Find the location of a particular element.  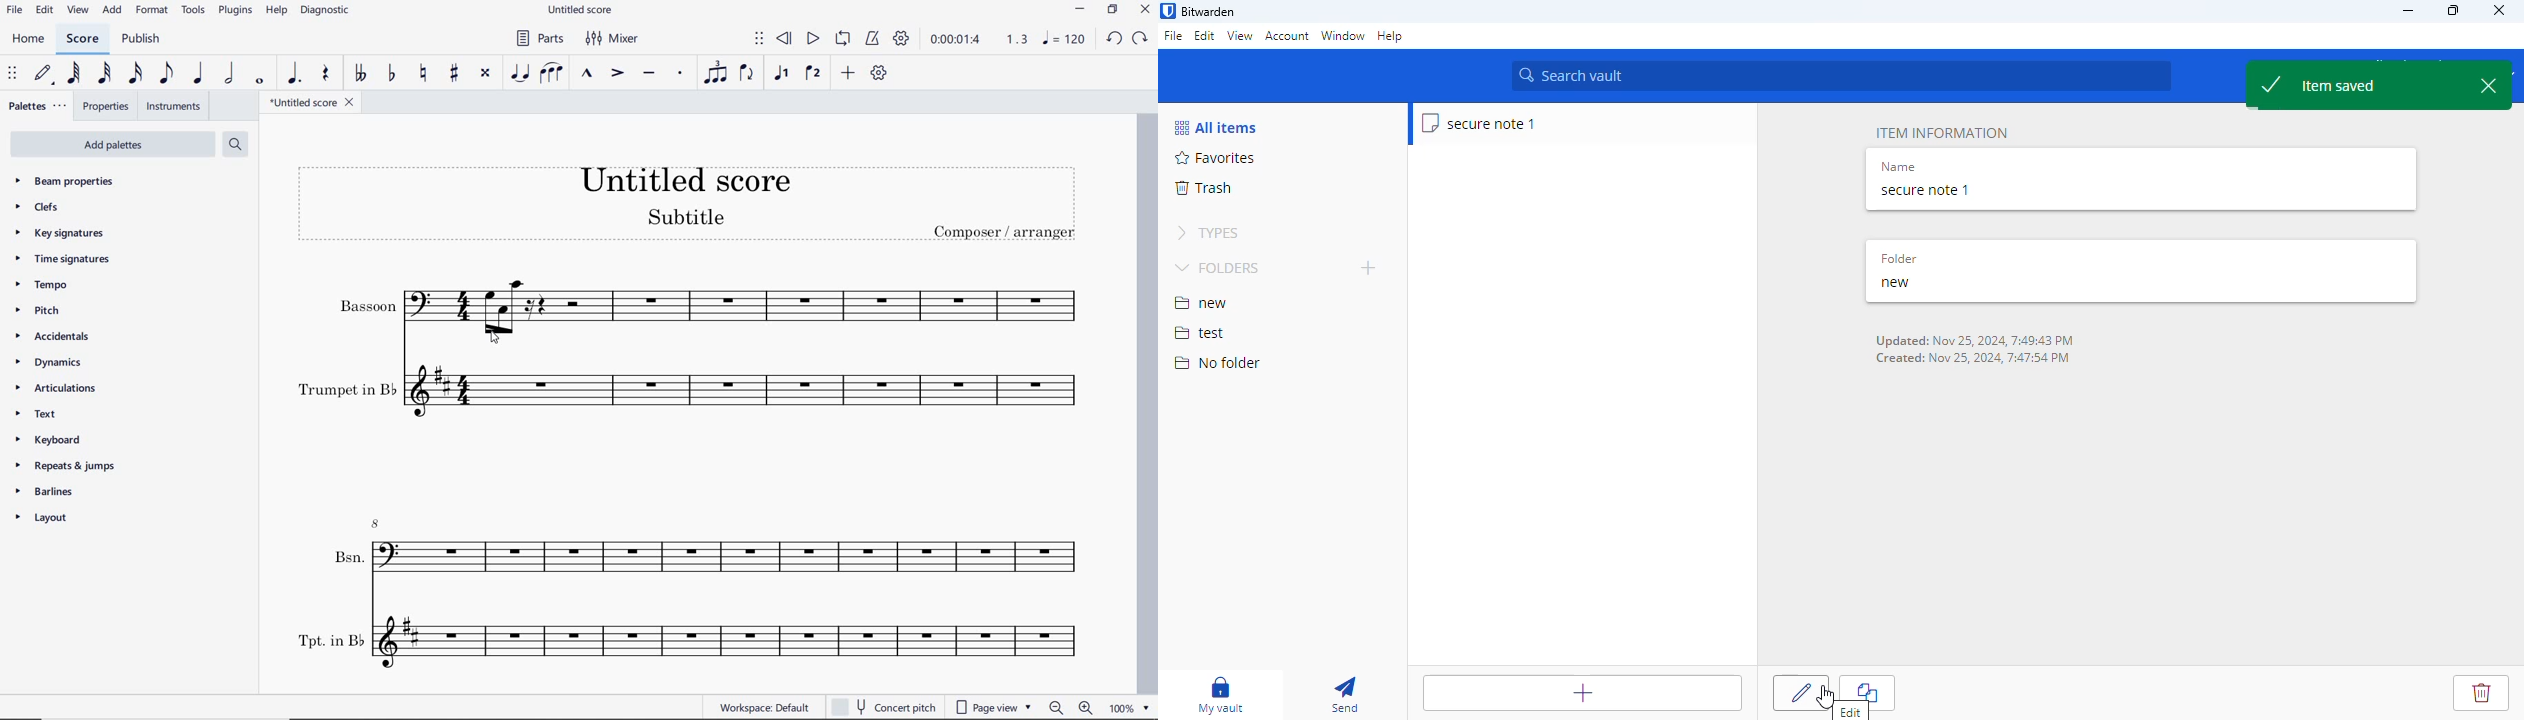

accent is located at coordinates (617, 73).